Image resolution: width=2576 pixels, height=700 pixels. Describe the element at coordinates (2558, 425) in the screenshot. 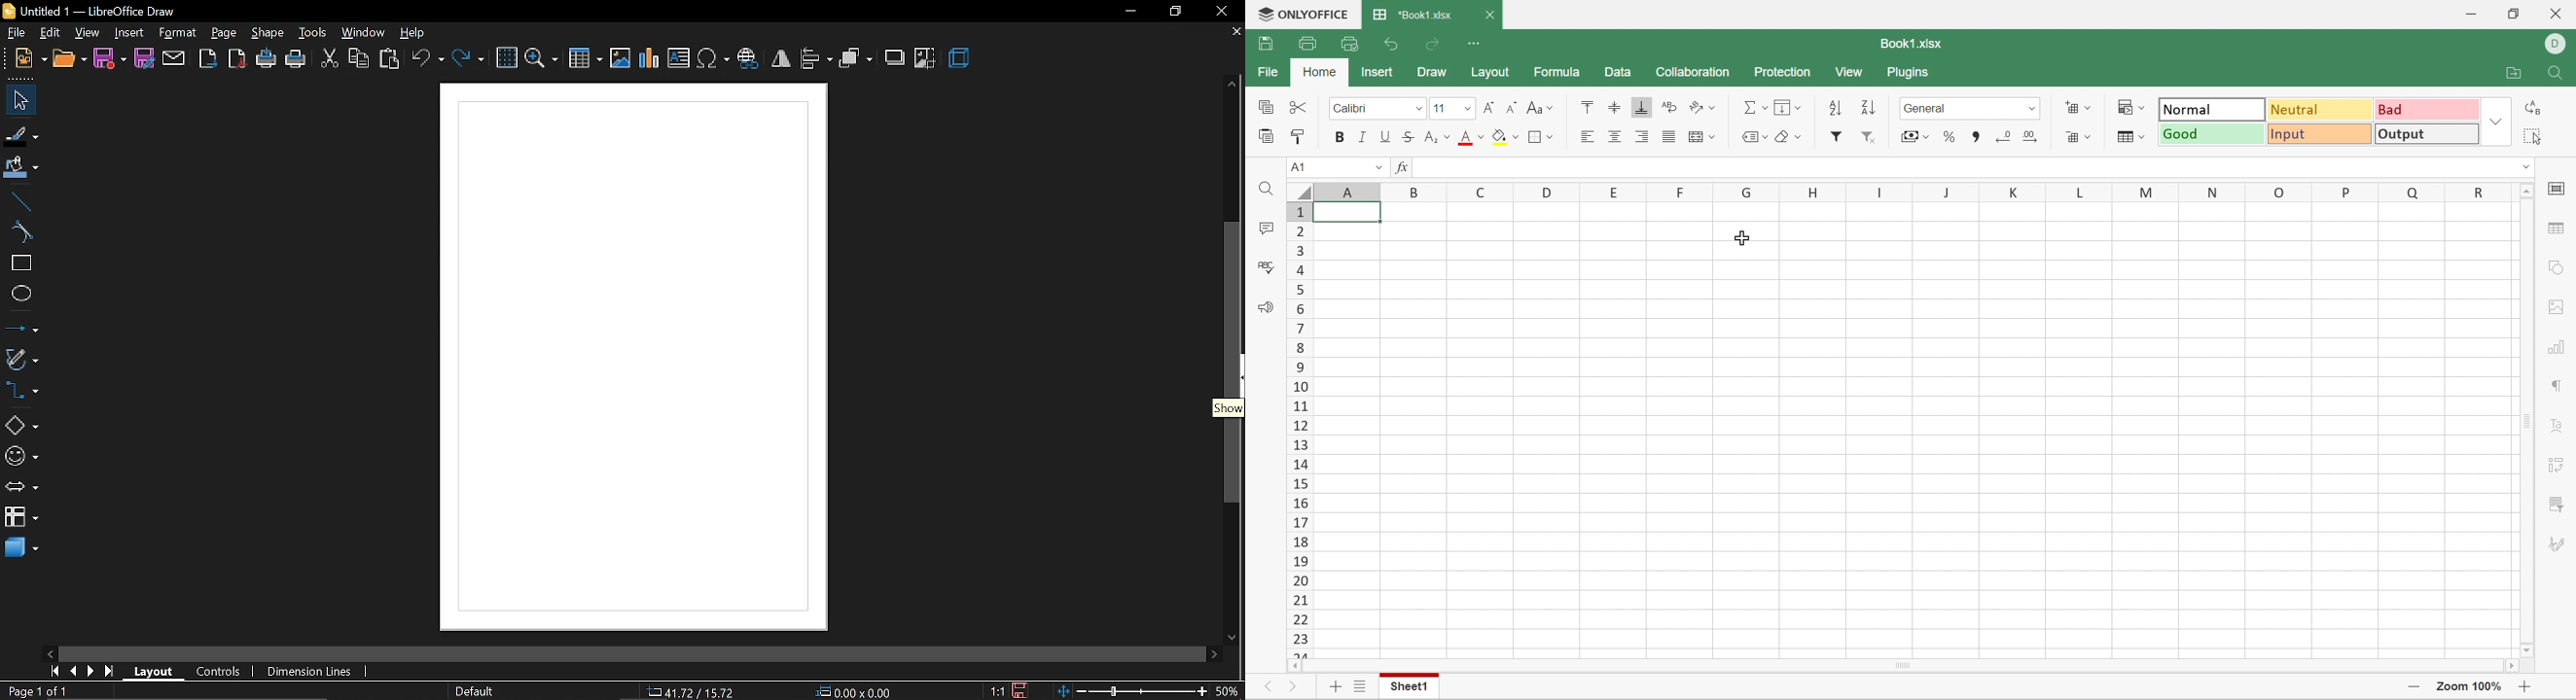

I see `Text art settings` at that location.